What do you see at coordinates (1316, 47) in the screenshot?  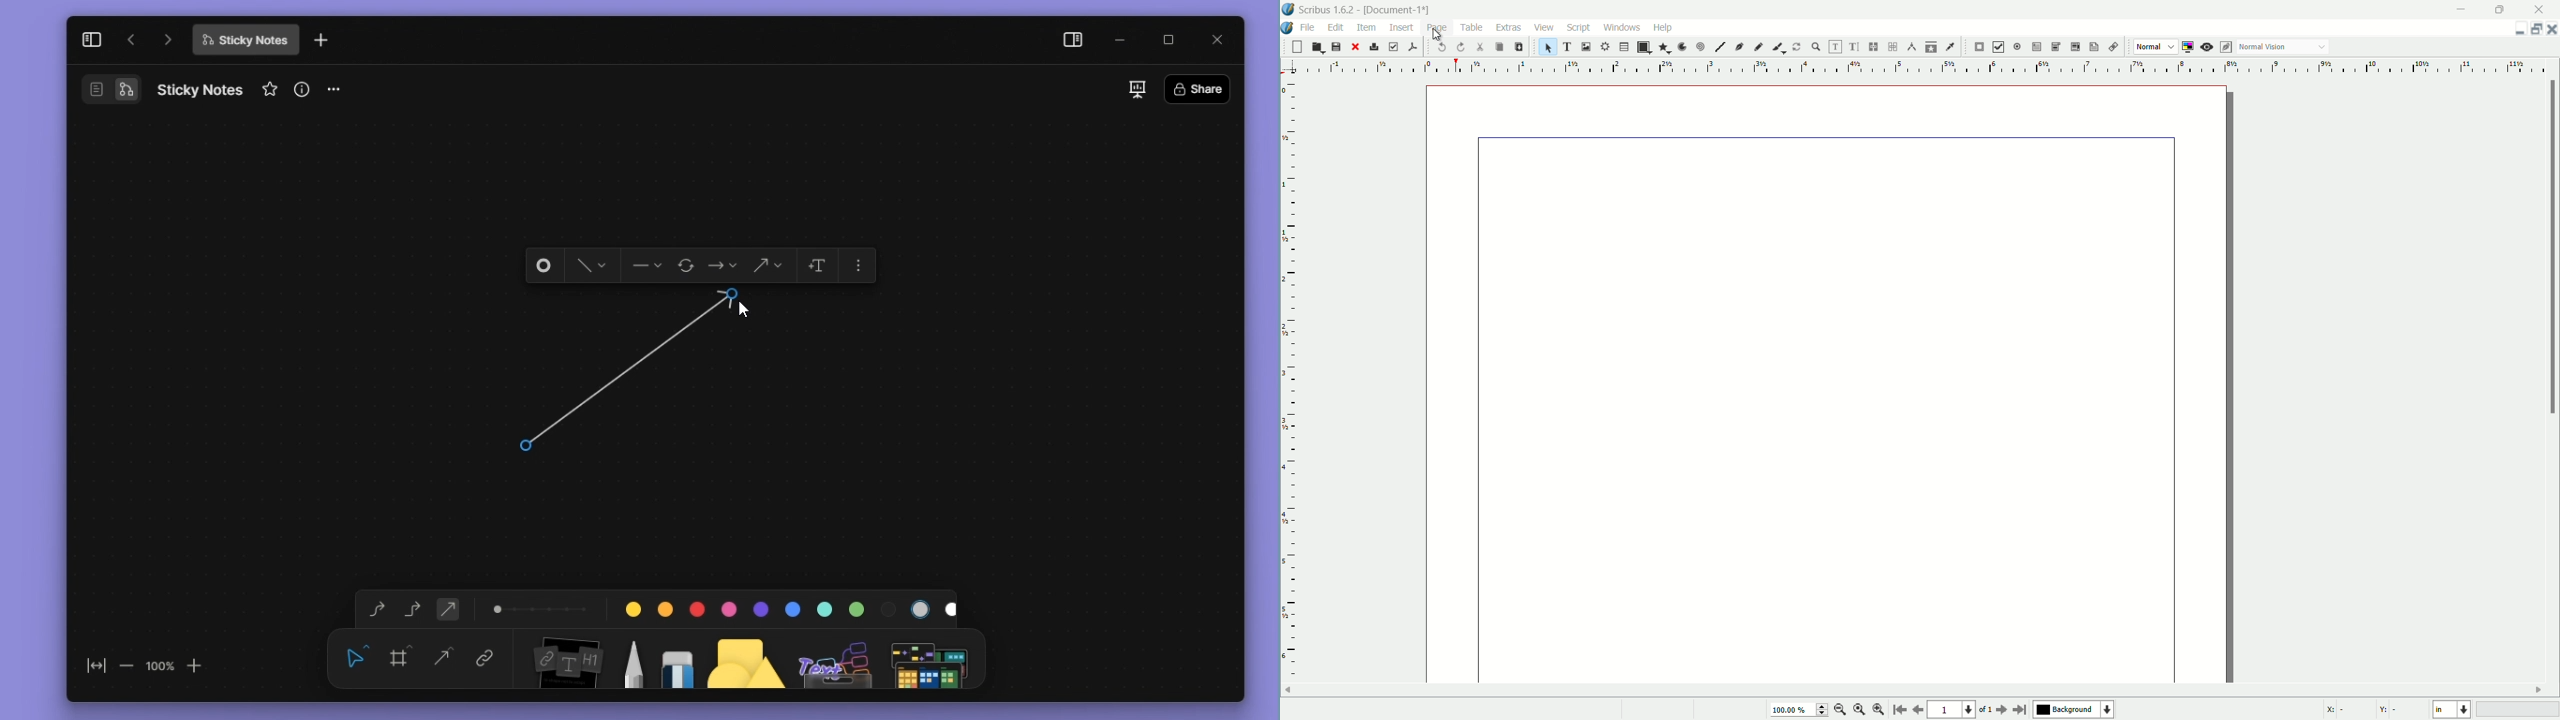 I see `open` at bounding box center [1316, 47].